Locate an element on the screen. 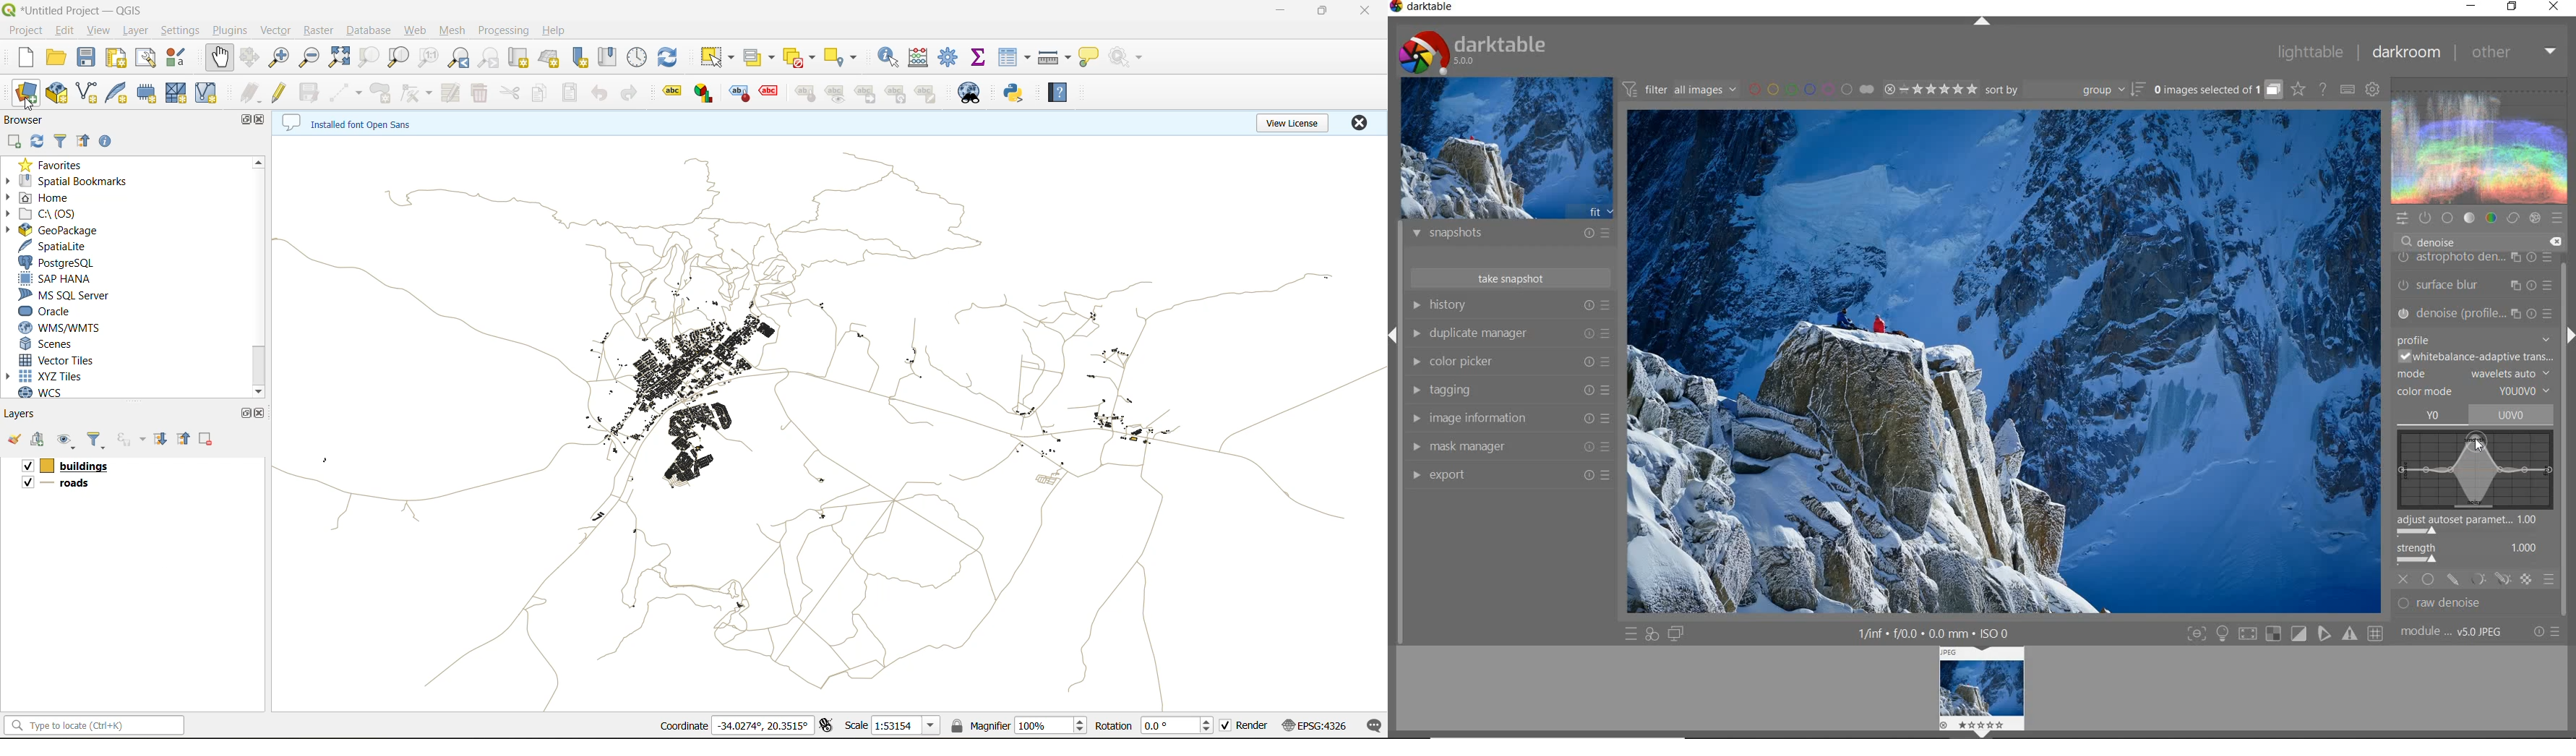 Image resolution: width=2576 pixels, height=756 pixels. color is located at coordinates (2492, 217).